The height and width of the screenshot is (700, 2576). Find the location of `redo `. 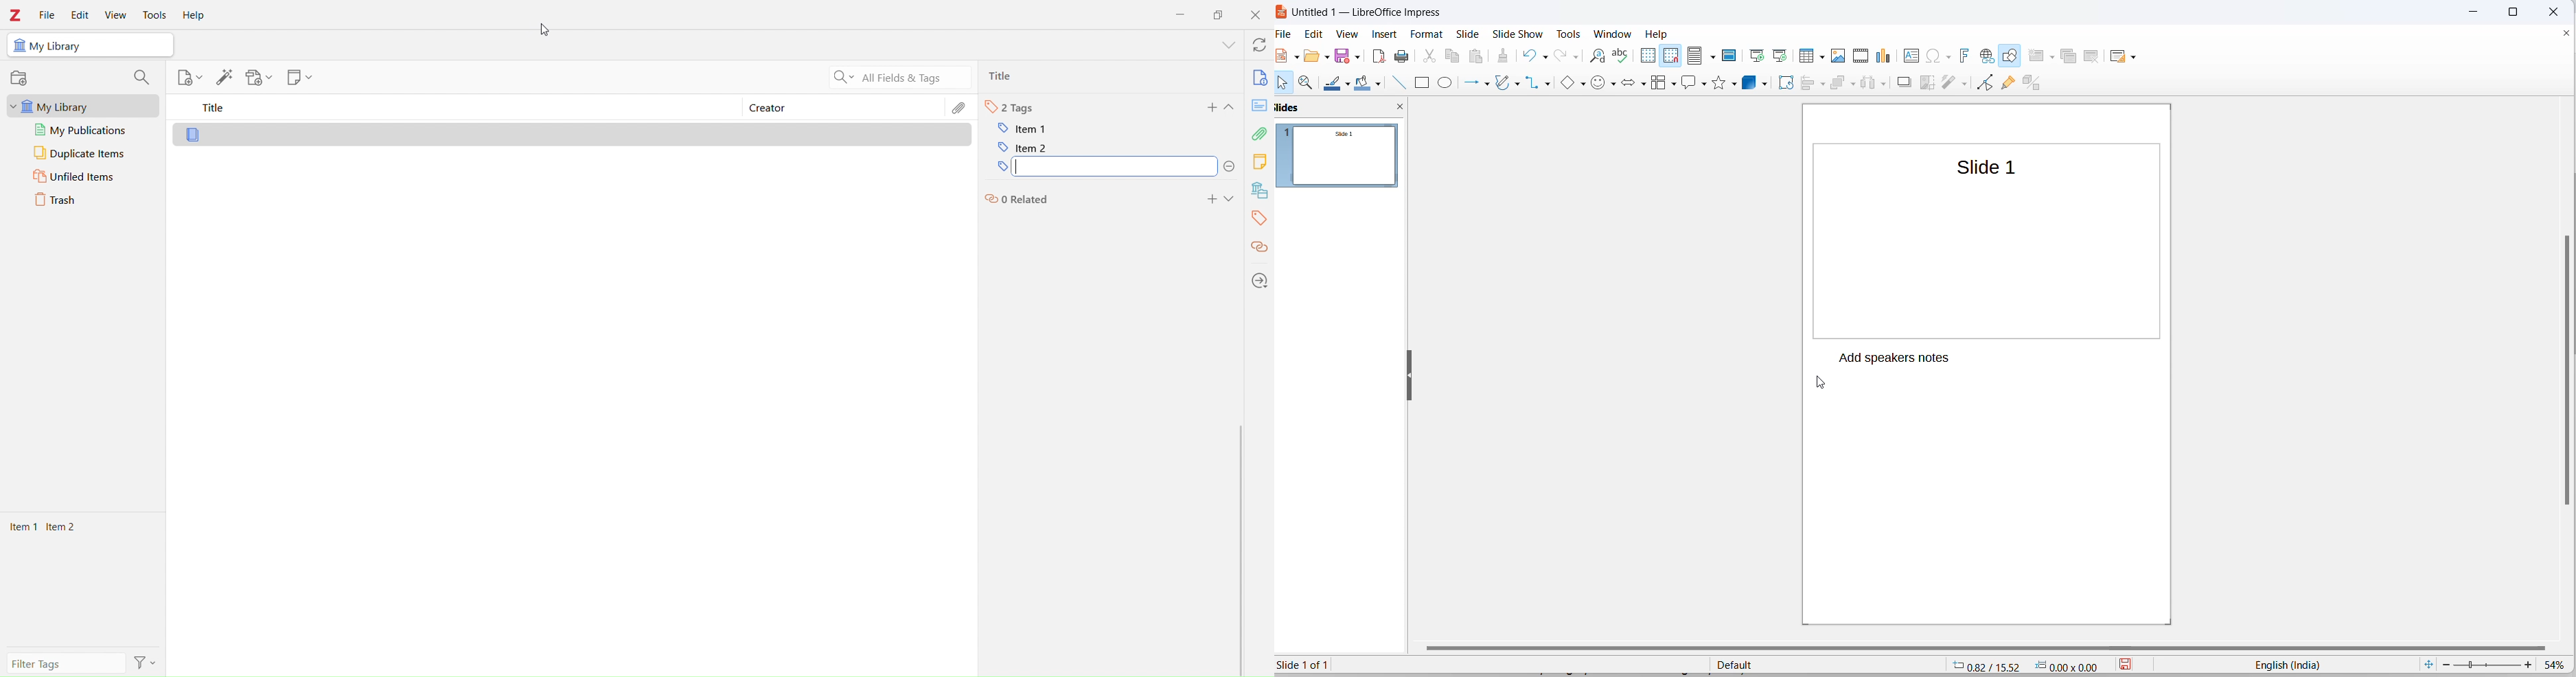

redo  is located at coordinates (1561, 56).